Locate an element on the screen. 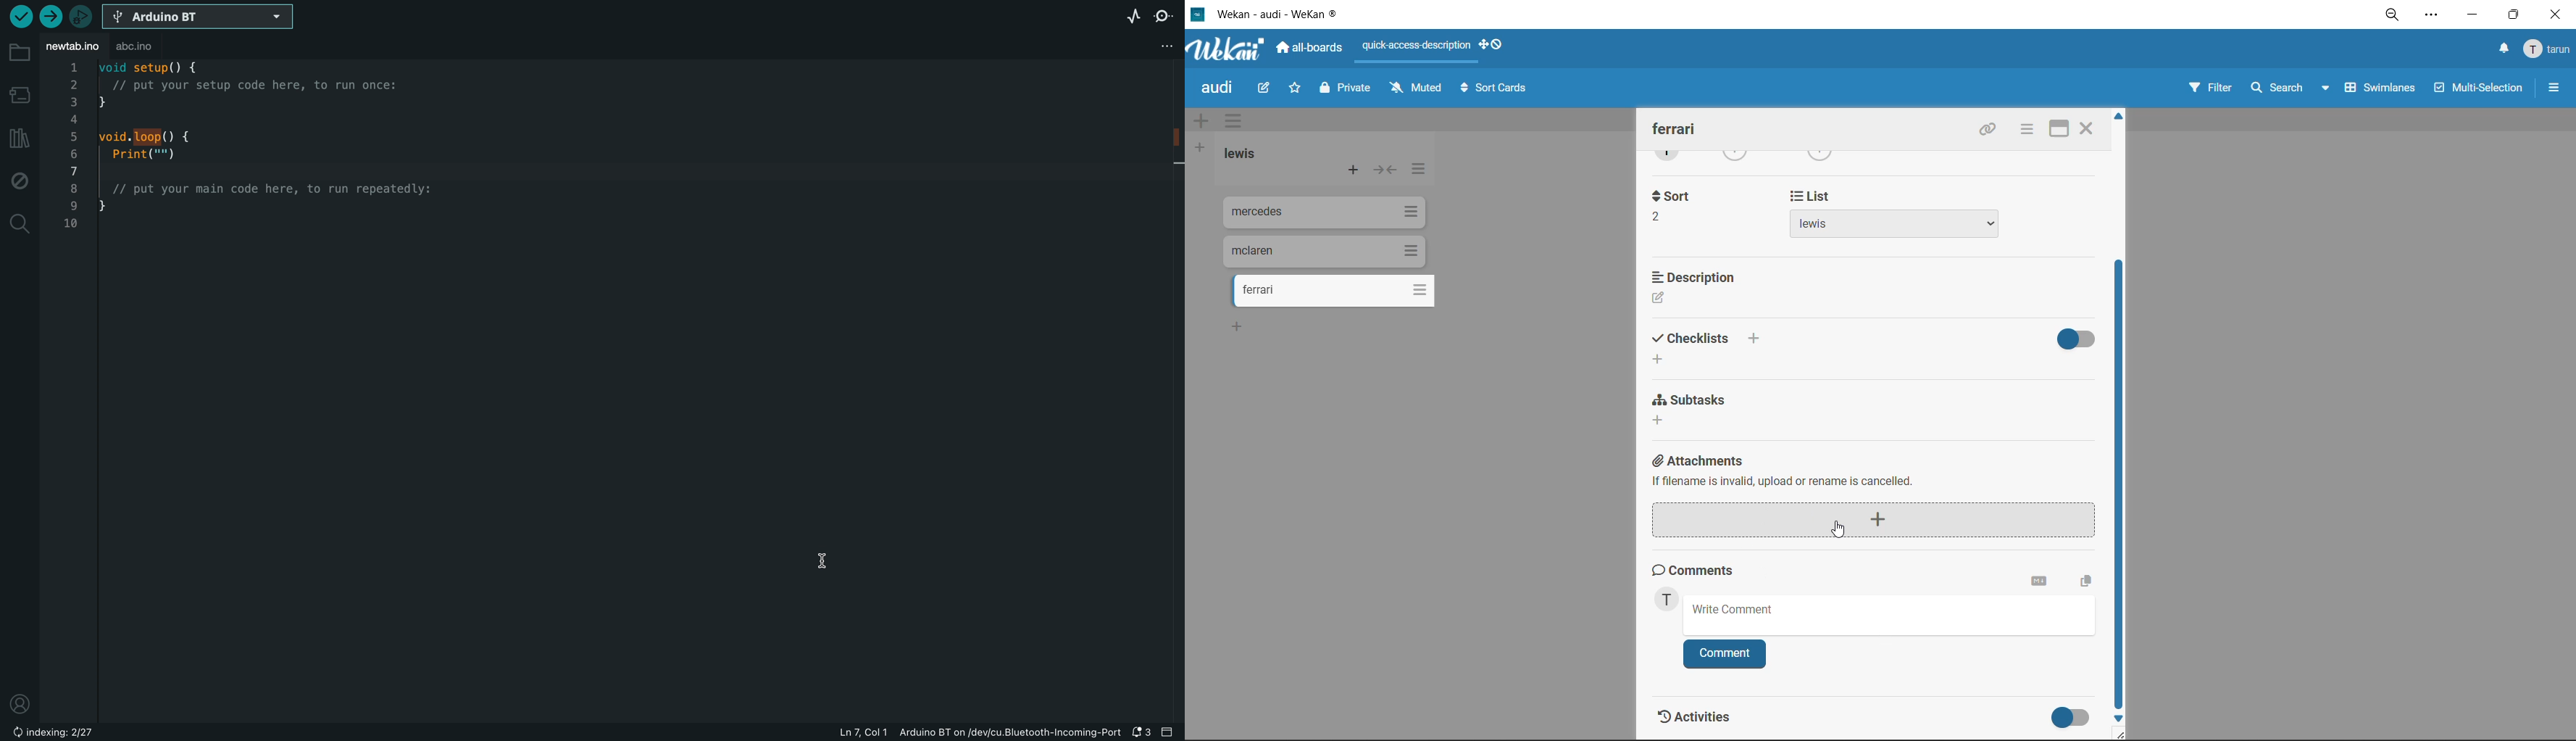 This screenshot has height=756, width=2576. file information is located at coordinates (919, 734).